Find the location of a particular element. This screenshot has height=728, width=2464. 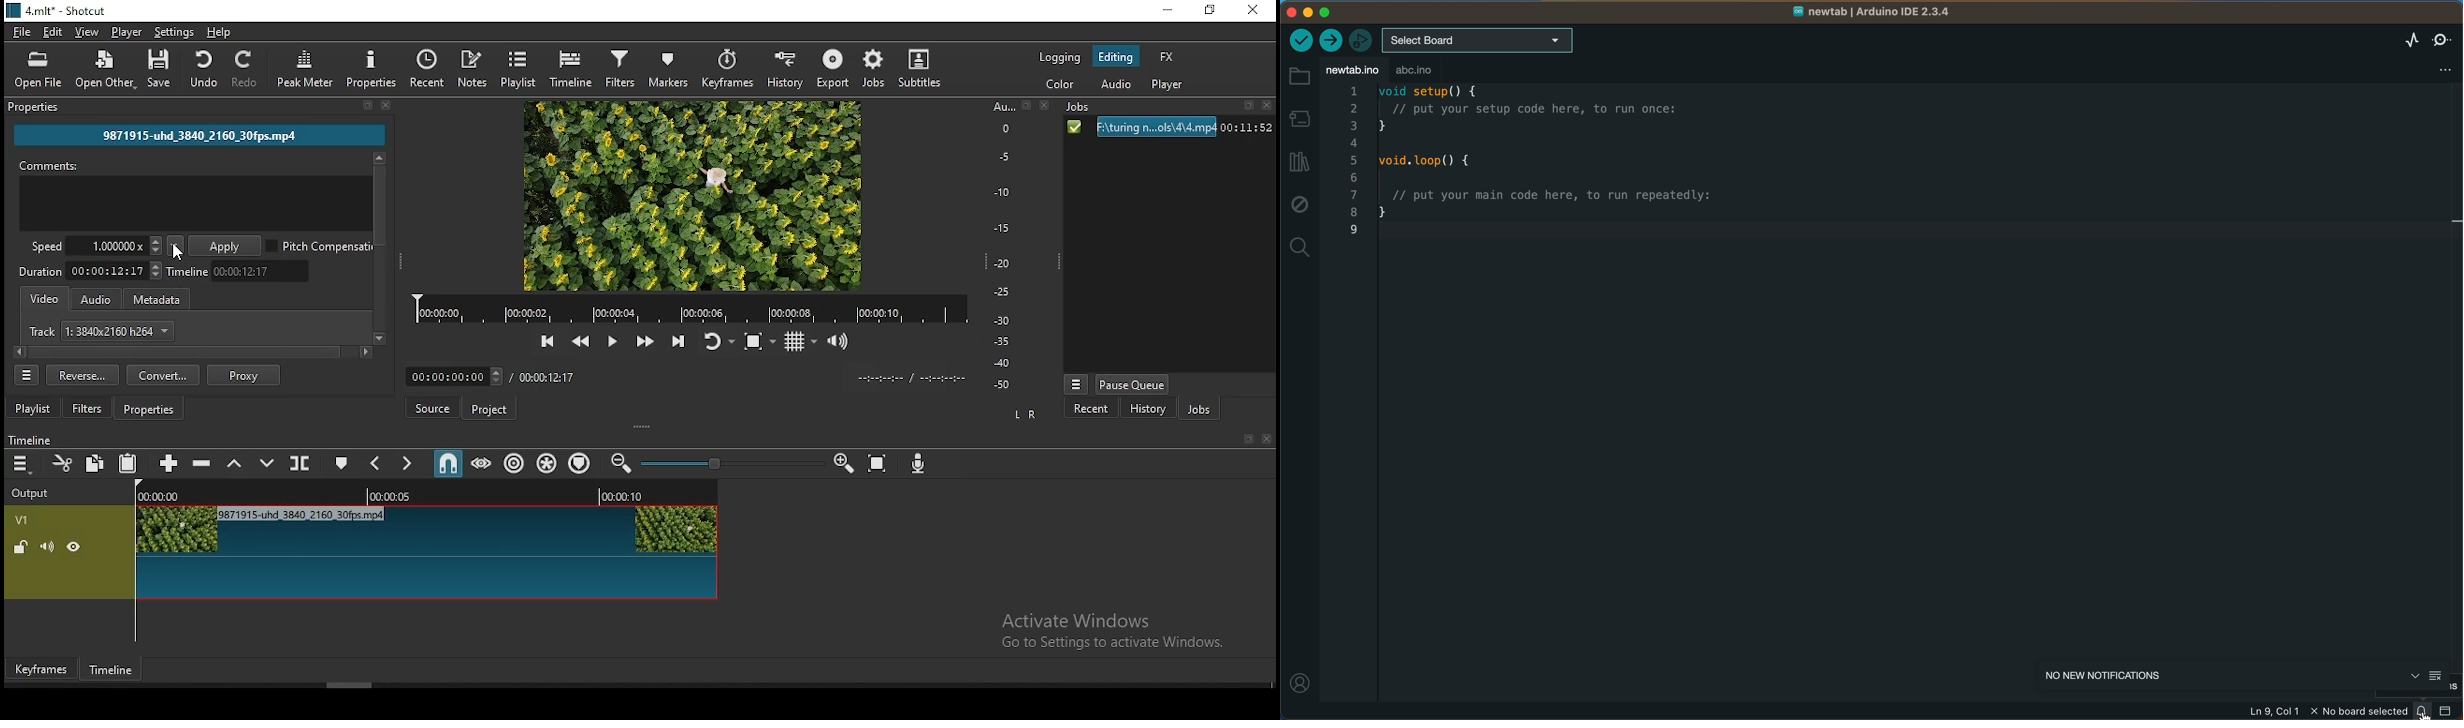

bookmark is located at coordinates (1249, 108).